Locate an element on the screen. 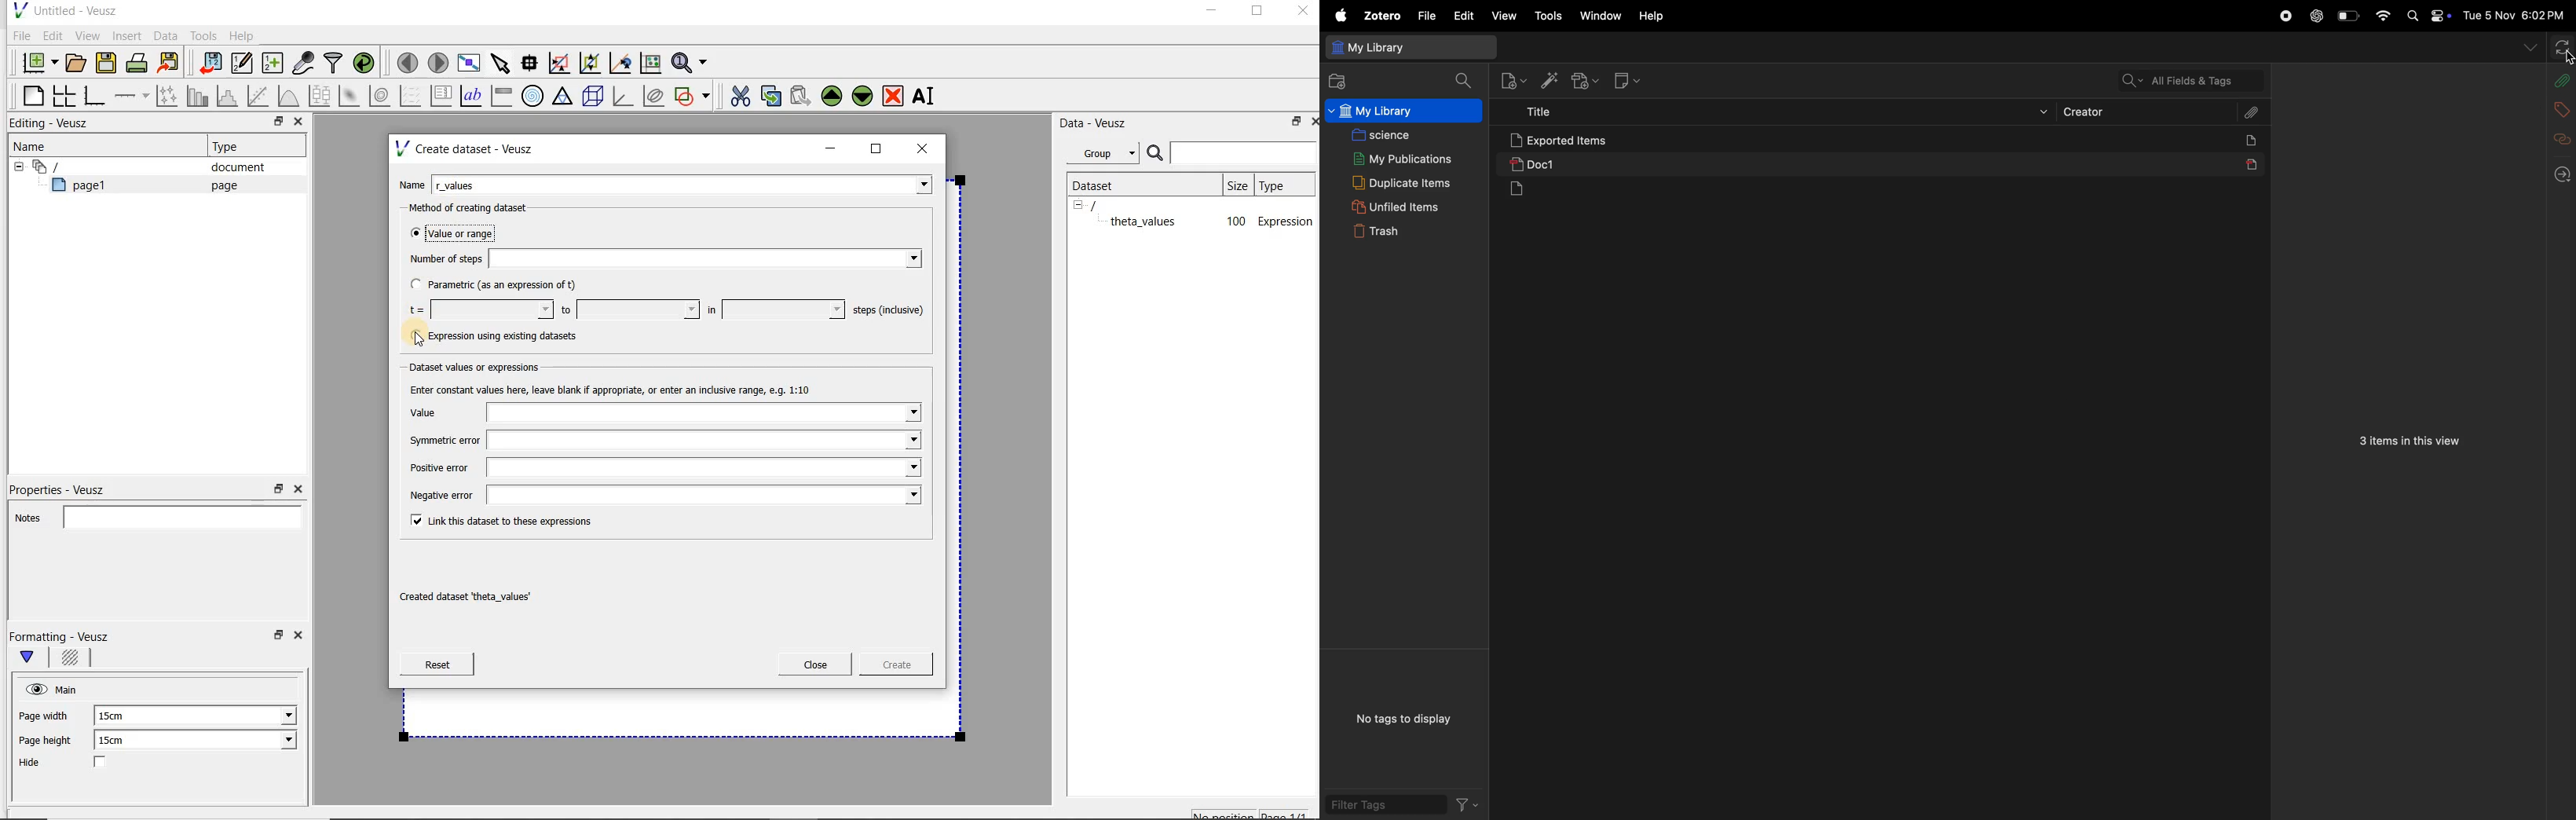 Image resolution: width=2576 pixels, height=840 pixels. Paste widget from the clipboard is located at coordinates (803, 96).